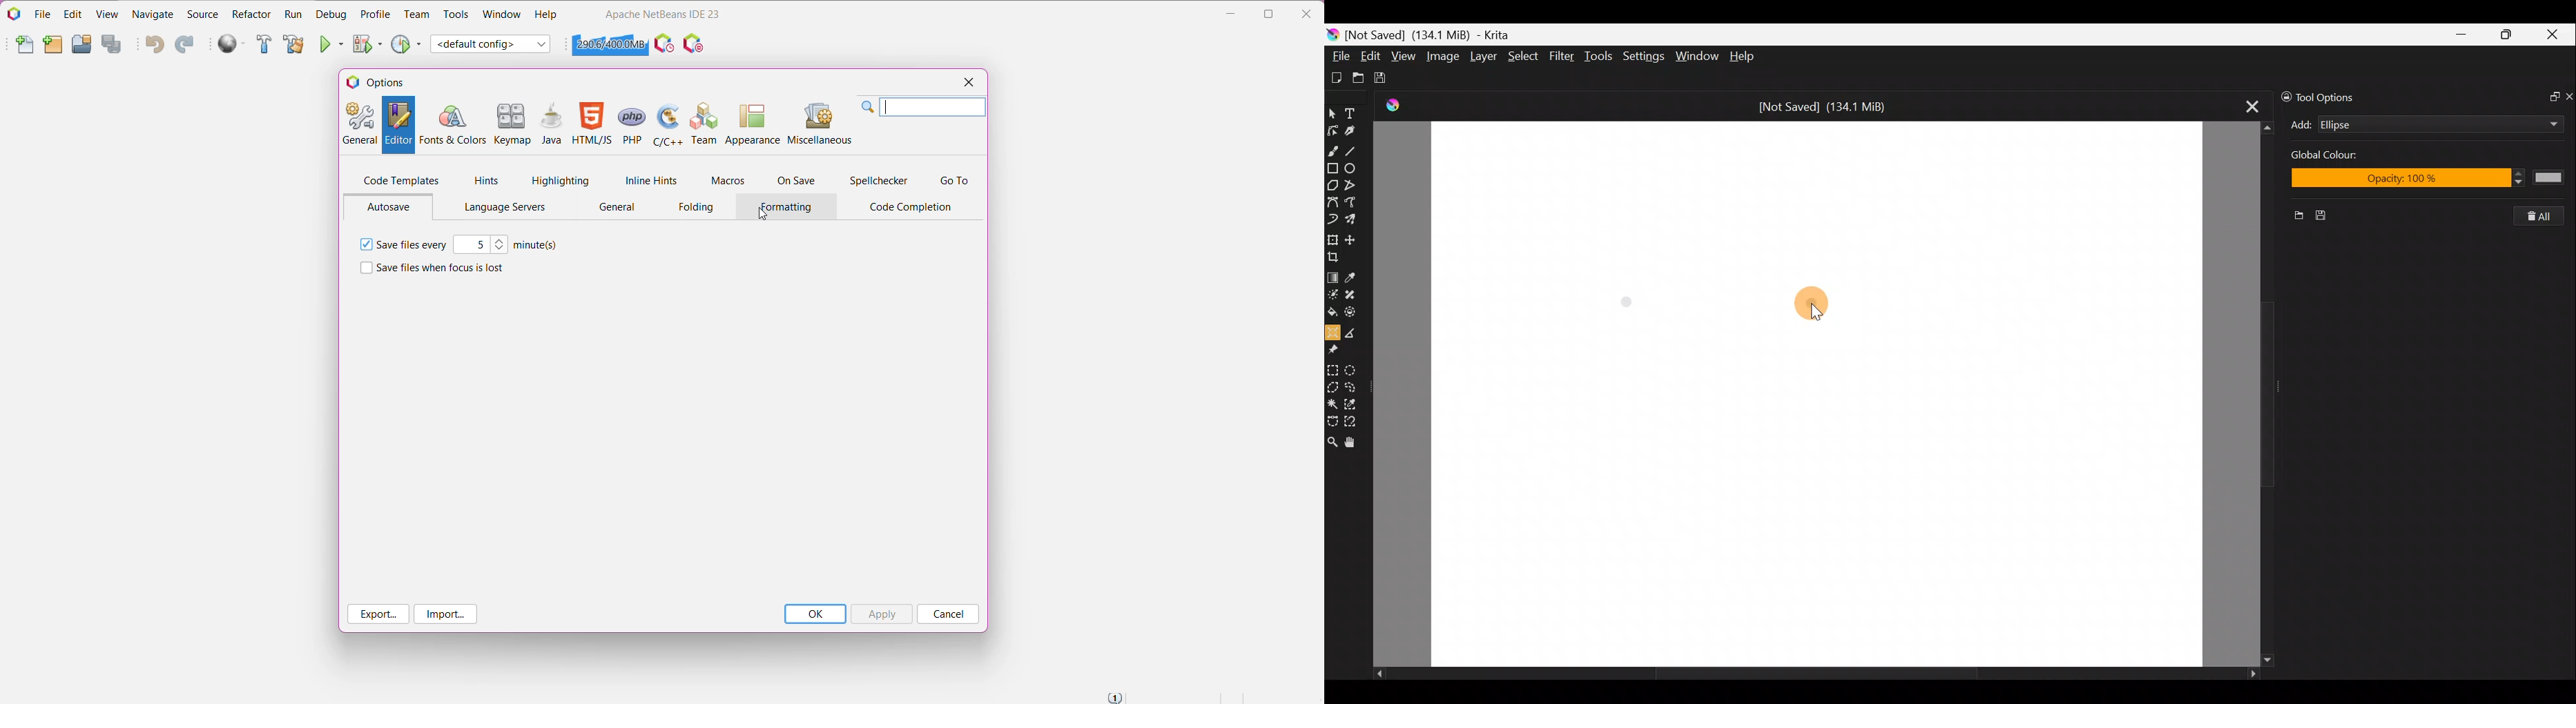  Describe the element at coordinates (1356, 151) in the screenshot. I see `Line` at that location.